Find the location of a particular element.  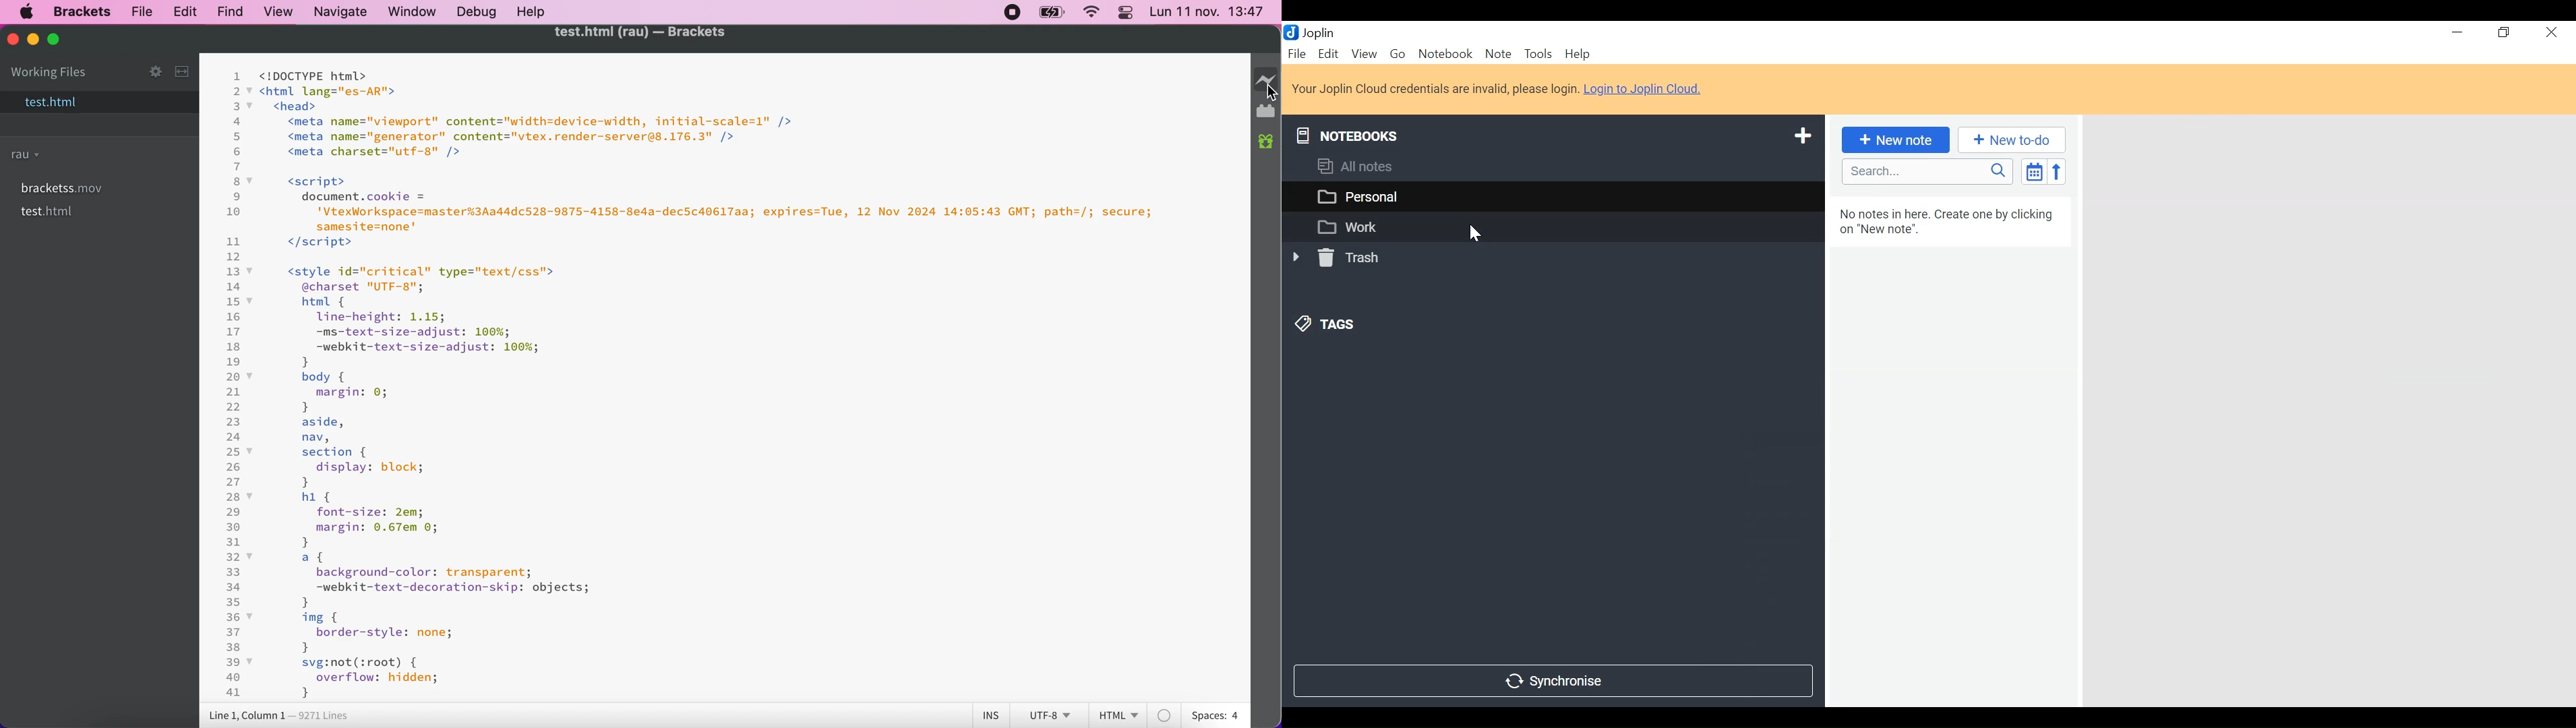

html is located at coordinates (1119, 715).